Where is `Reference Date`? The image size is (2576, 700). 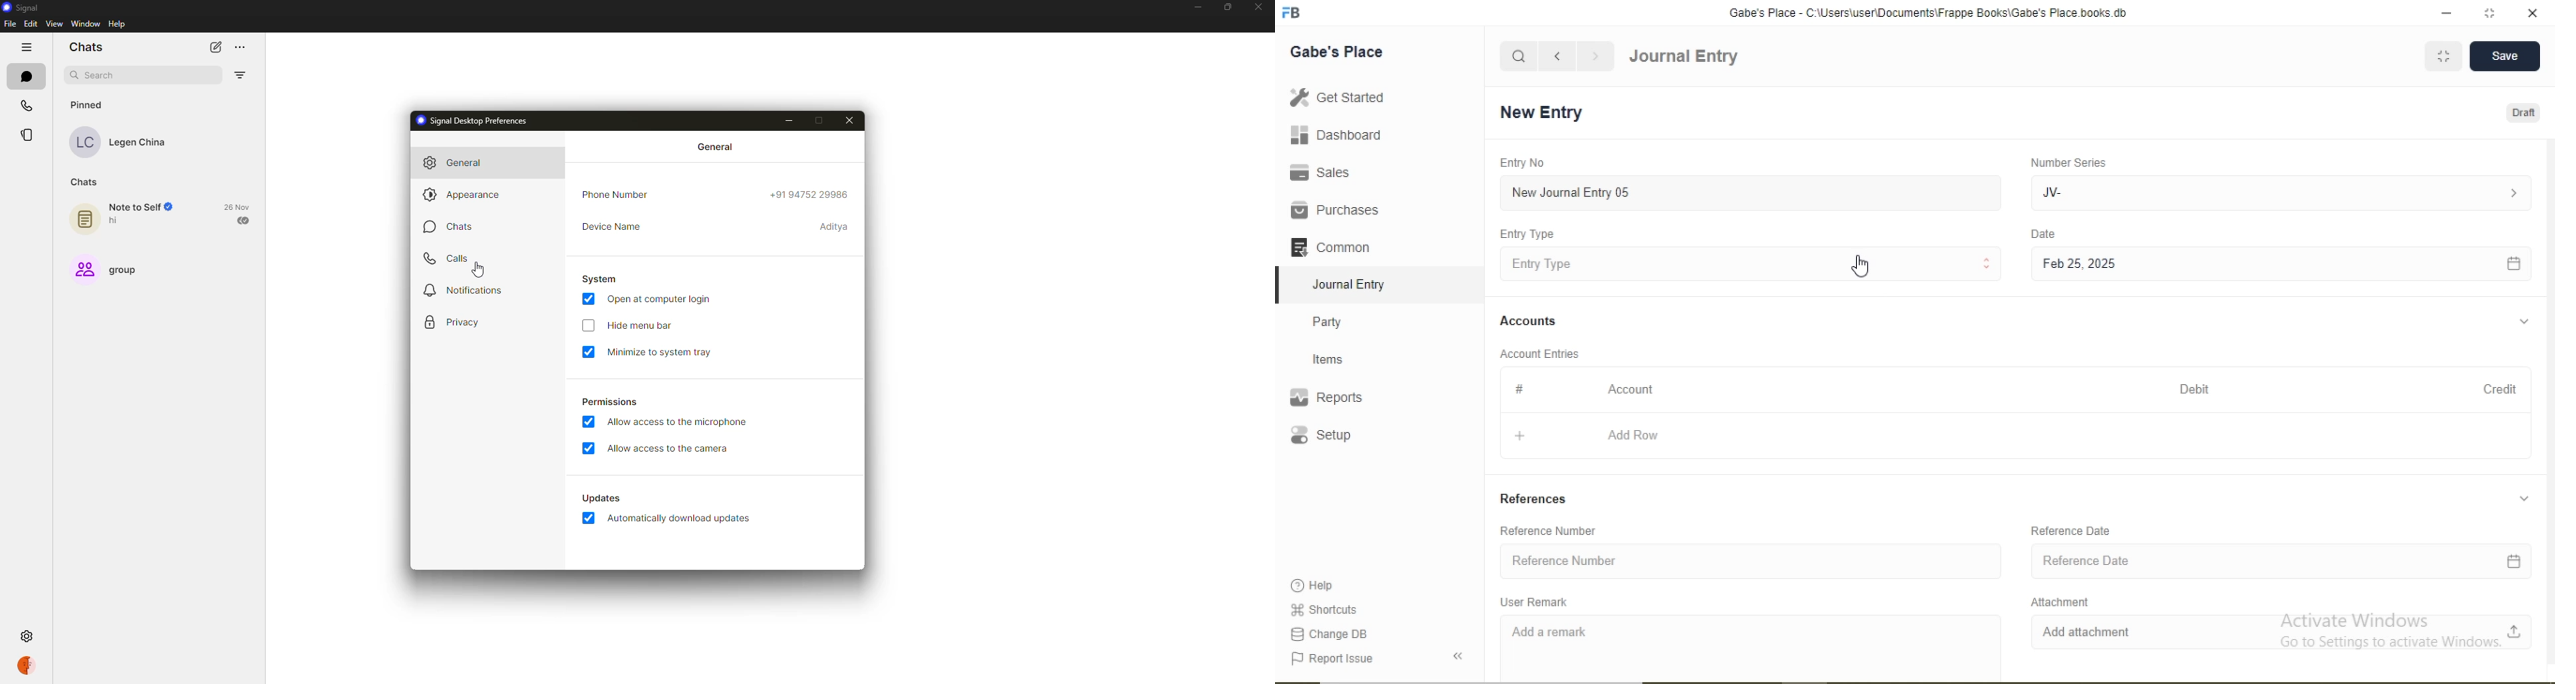
Reference Date is located at coordinates (2287, 562).